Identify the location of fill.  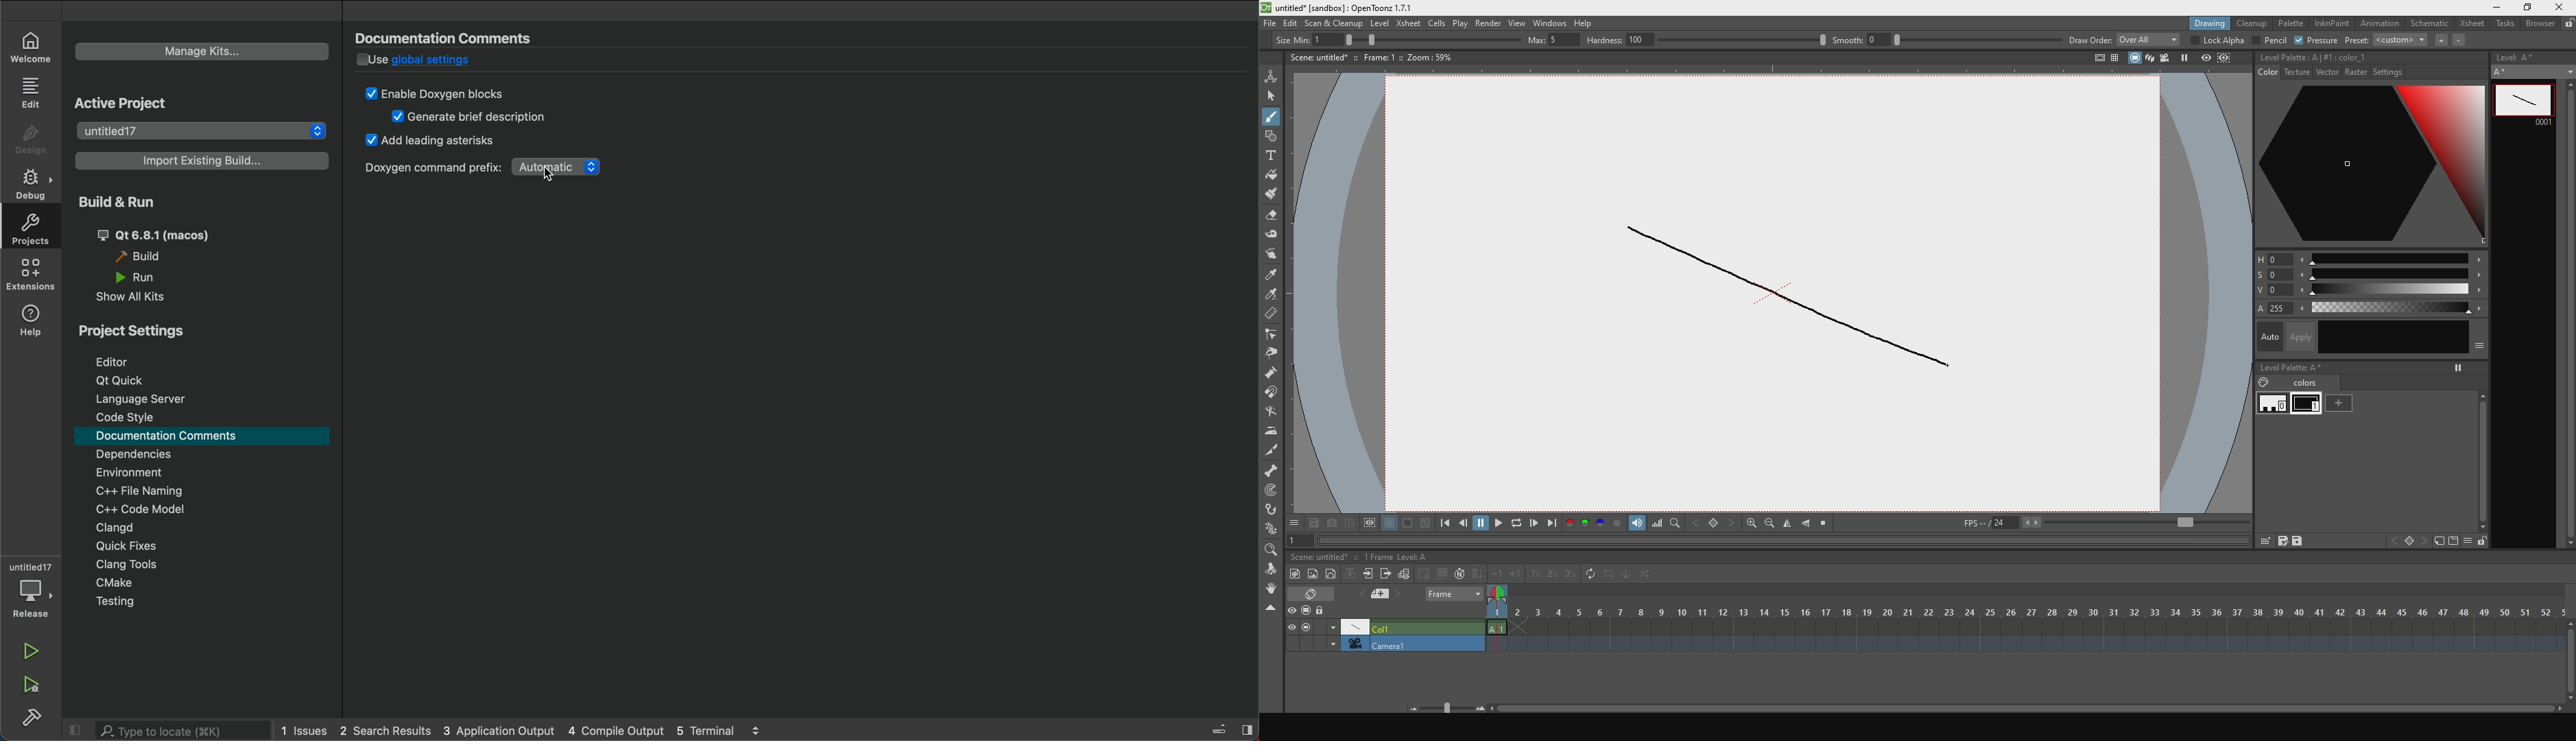
(1272, 174).